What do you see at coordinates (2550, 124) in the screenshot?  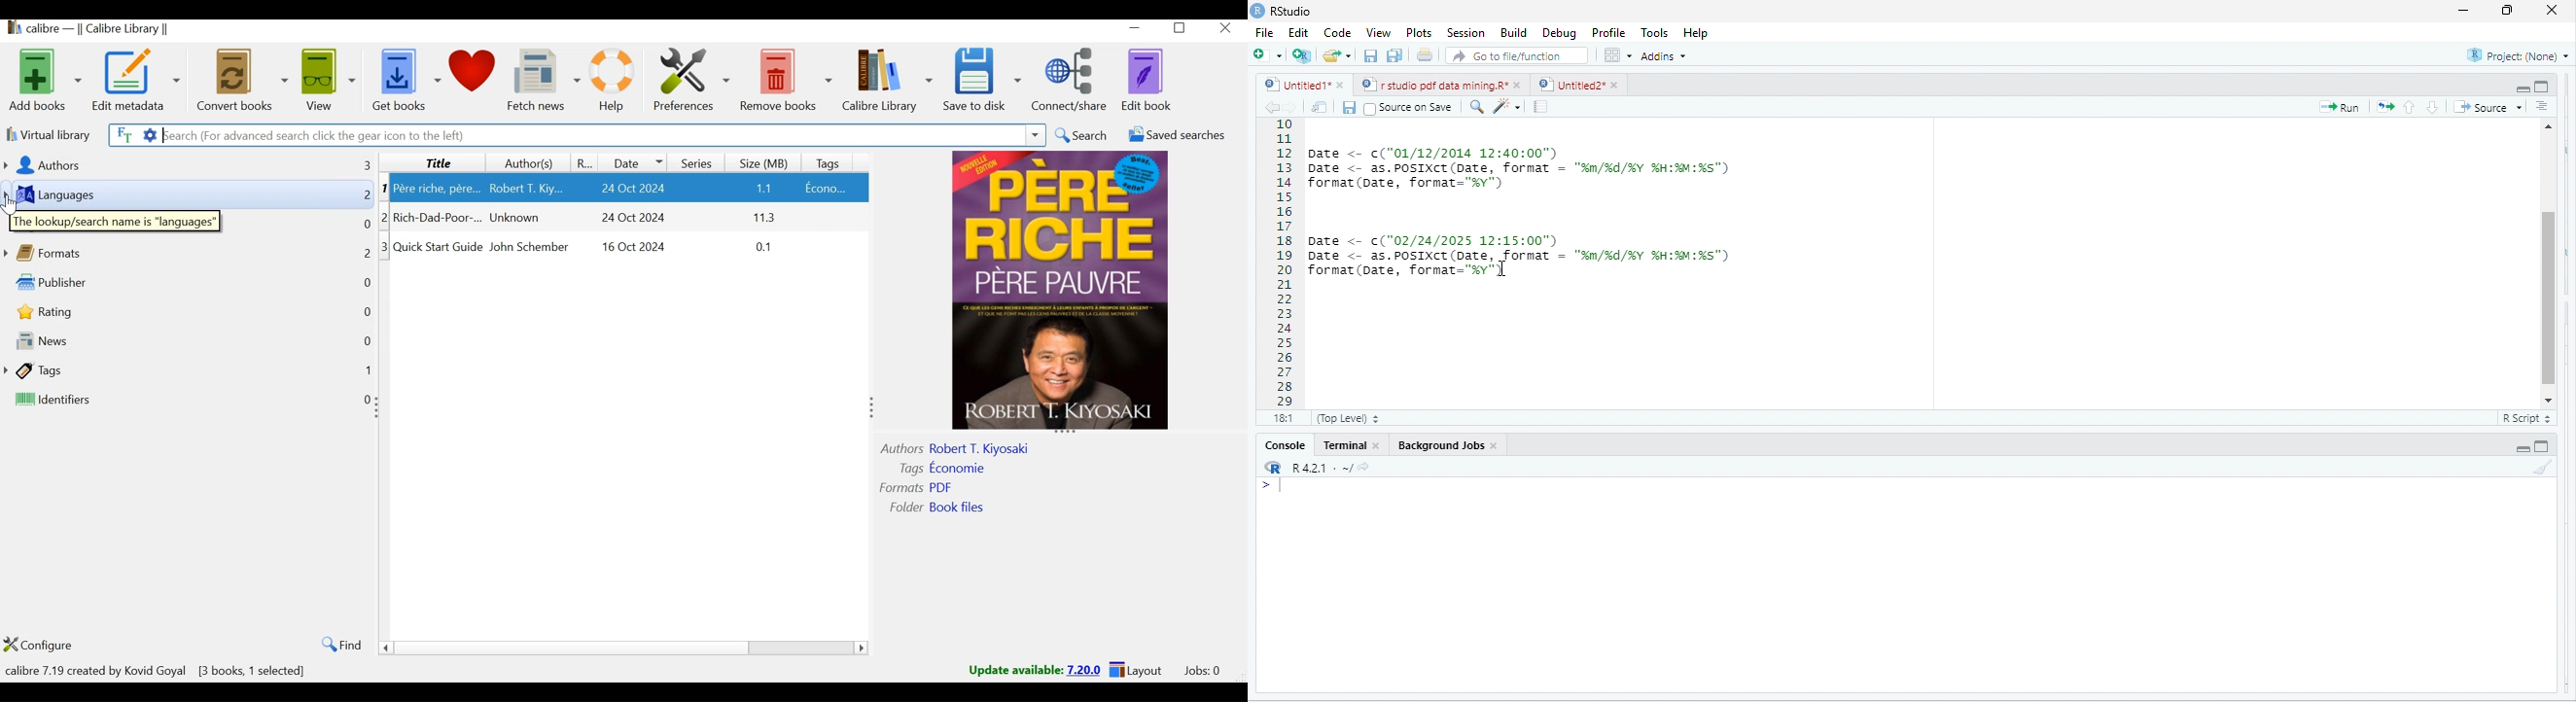 I see `scroll up` at bounding box center [2550, 124].